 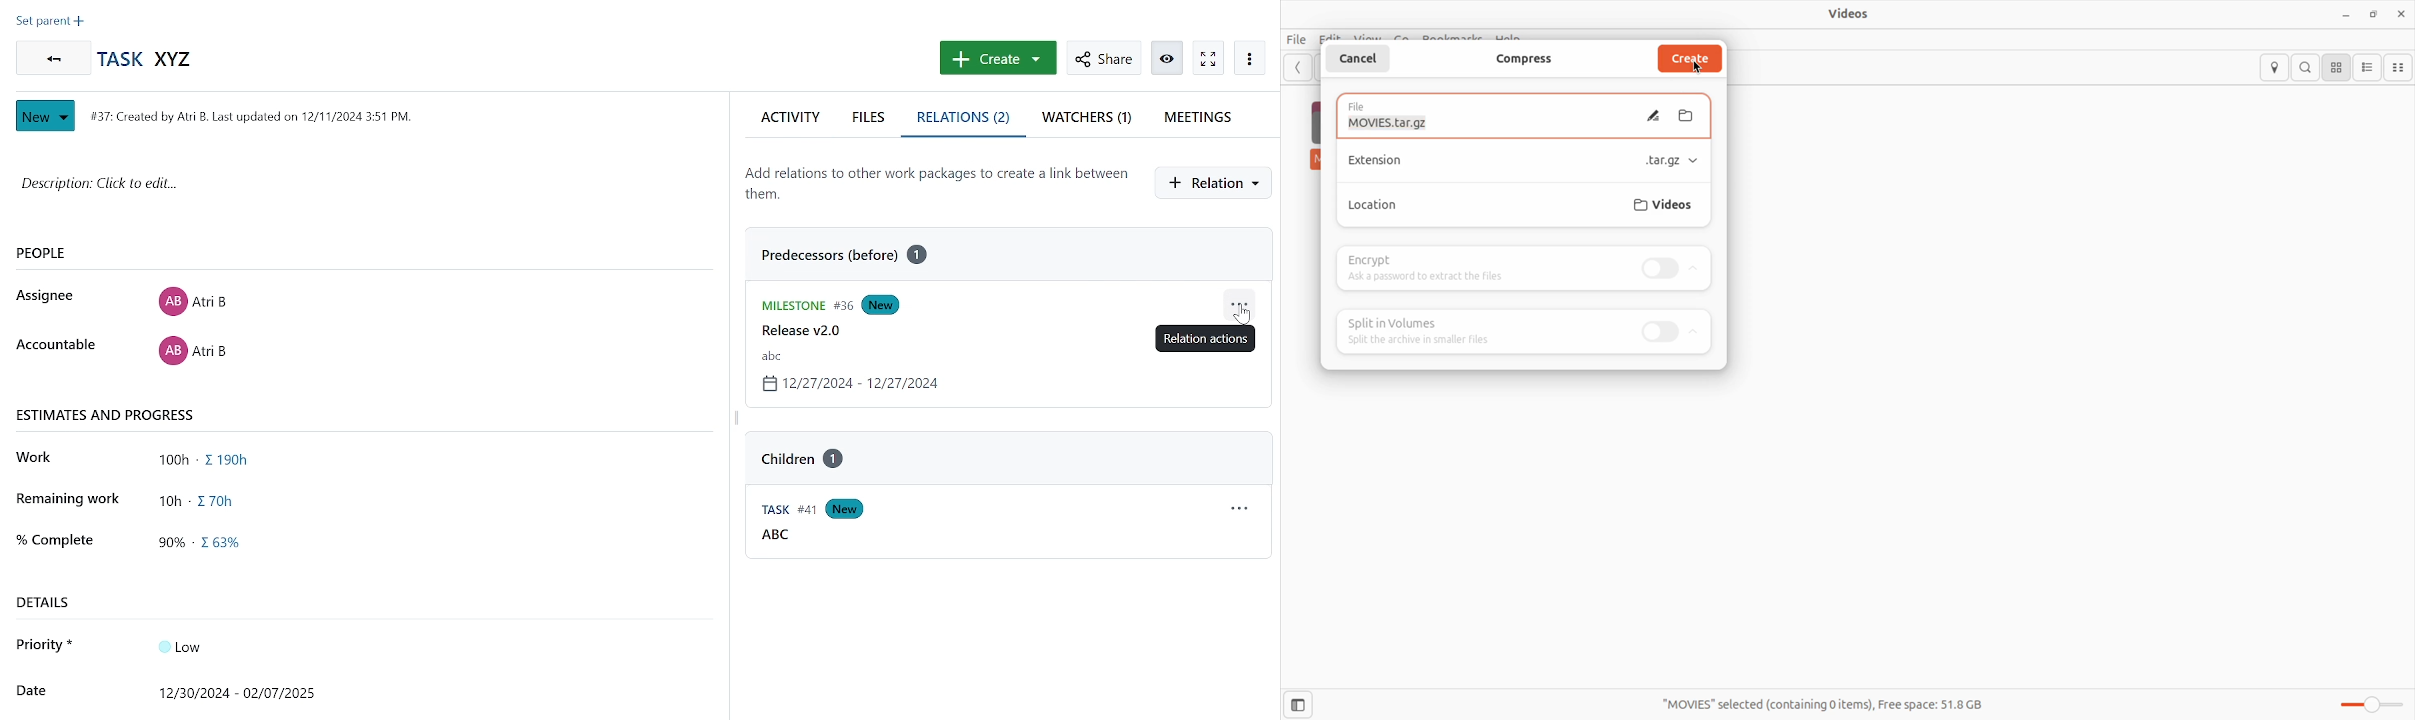 What do you see at coordinates (790, 117) in the screenshot?
I see `activity` at bounding box center [790, 117].